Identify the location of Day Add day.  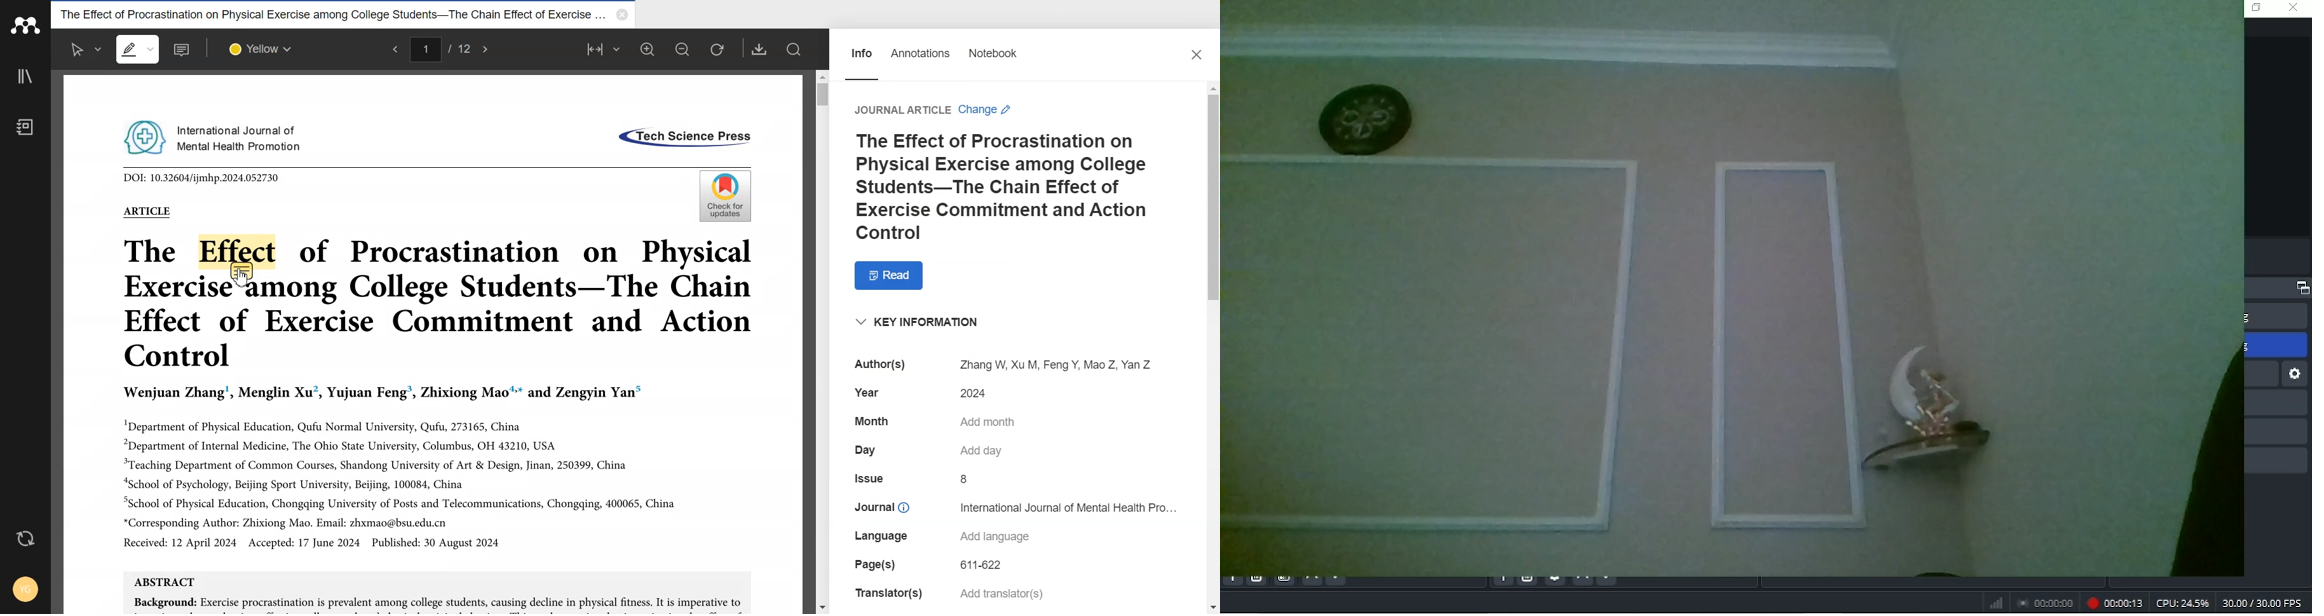
(929, 450).